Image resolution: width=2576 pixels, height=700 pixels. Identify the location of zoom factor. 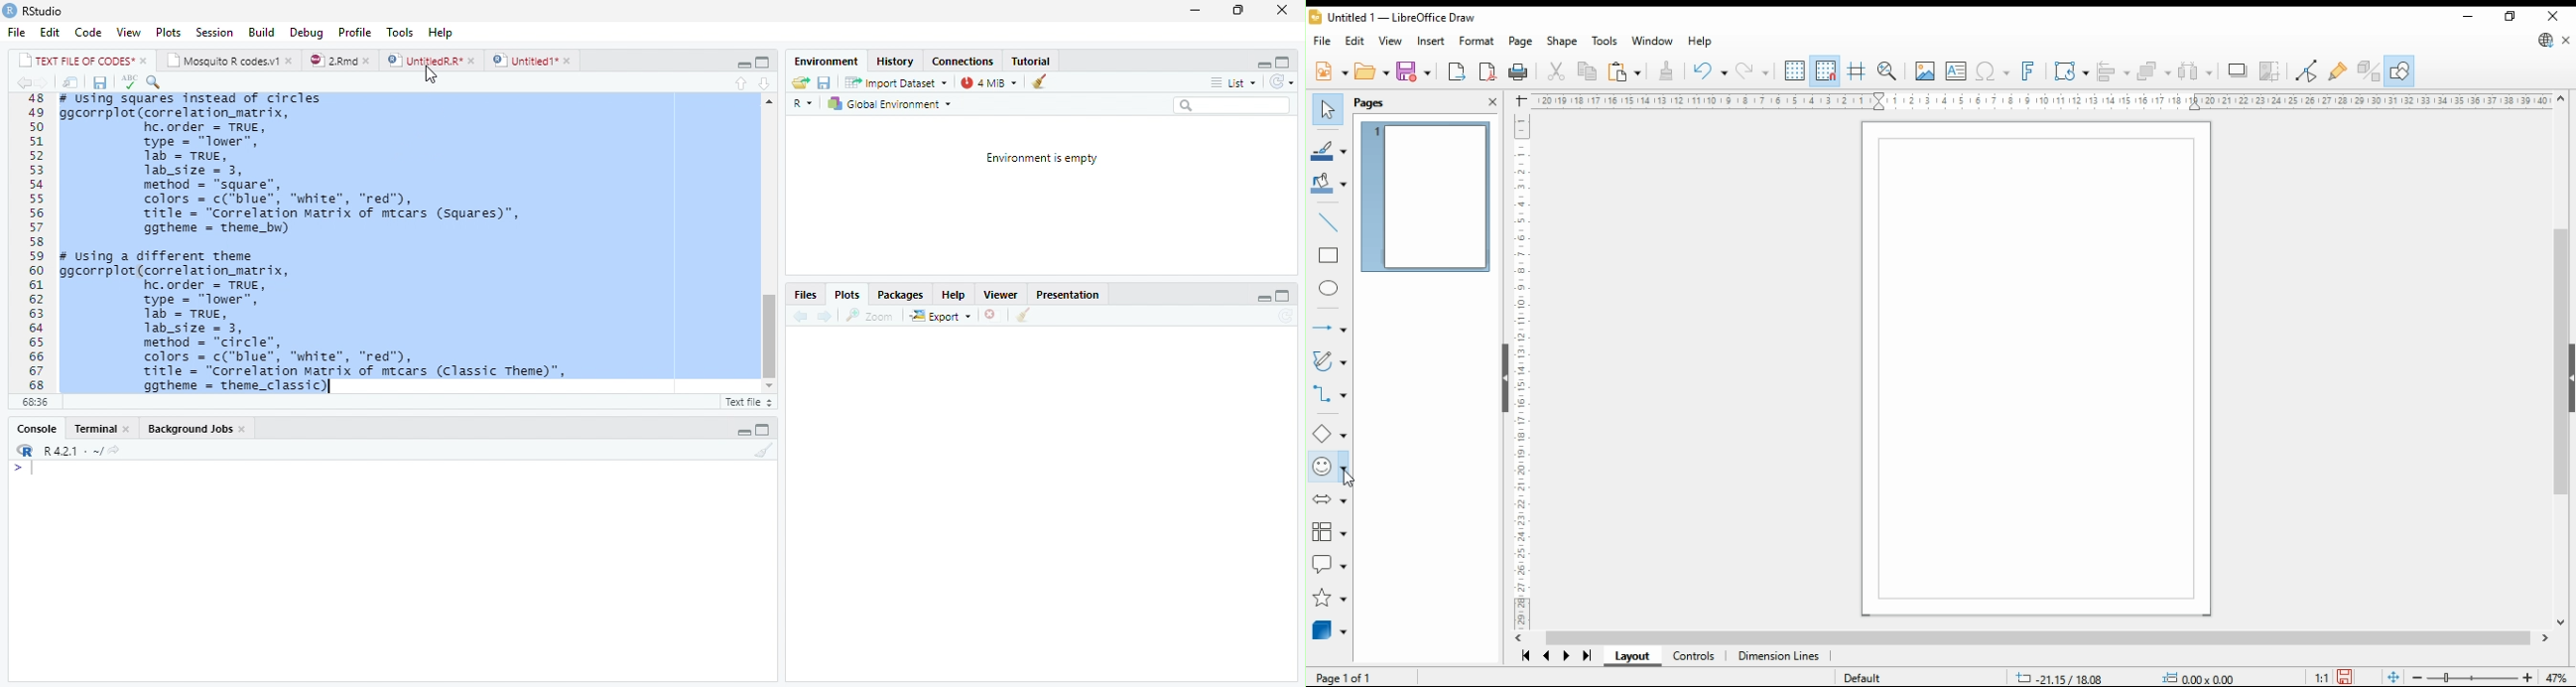
(2556, 676).